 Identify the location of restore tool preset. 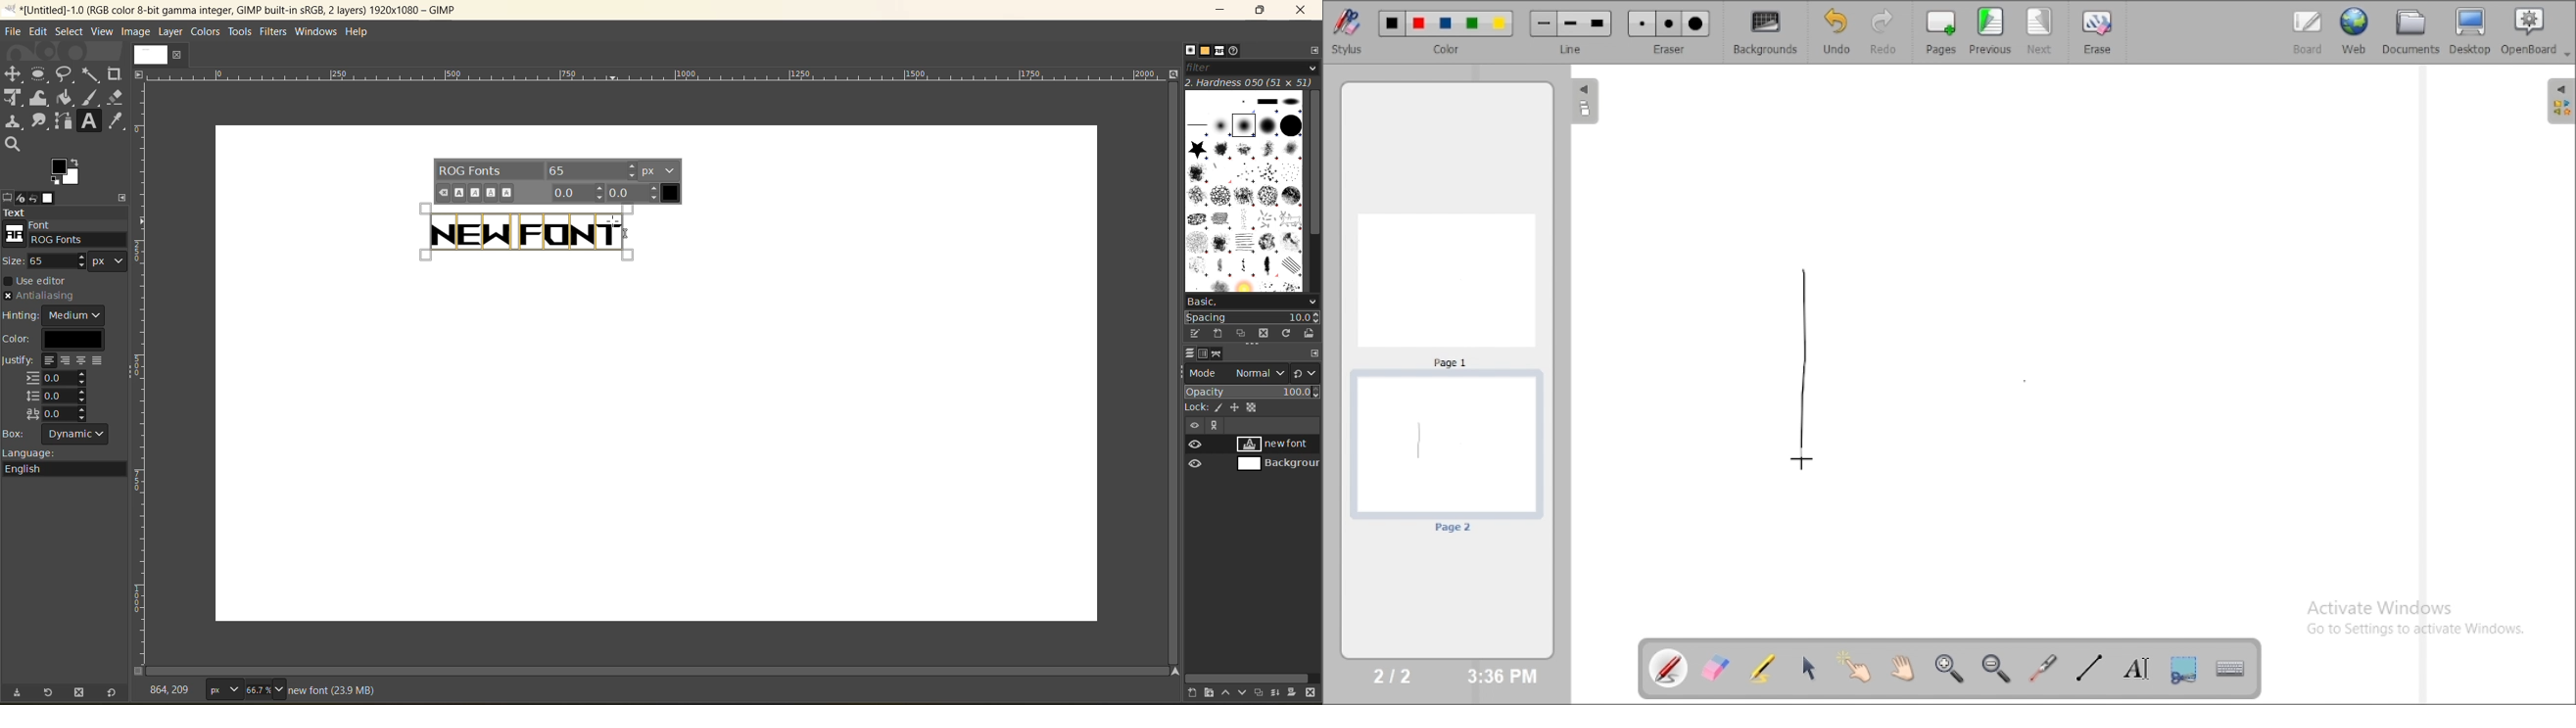
(50, 693).